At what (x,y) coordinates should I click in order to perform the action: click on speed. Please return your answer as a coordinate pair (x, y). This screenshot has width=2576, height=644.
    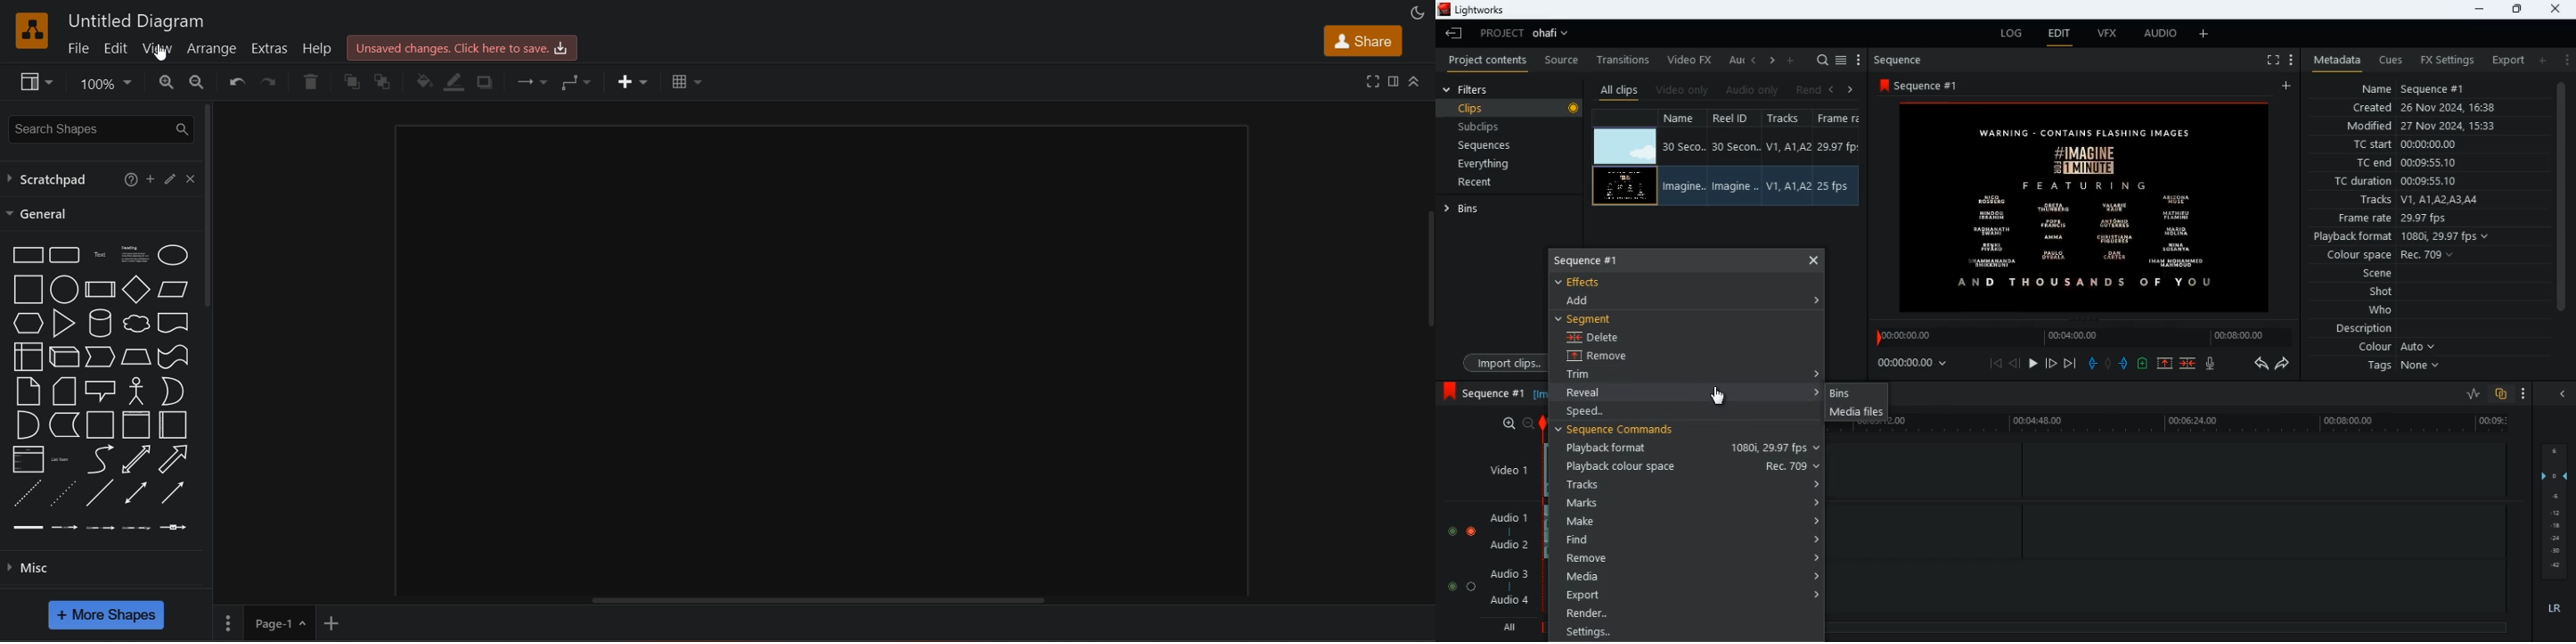
    Looking at the image, I should click on (1594, 411).